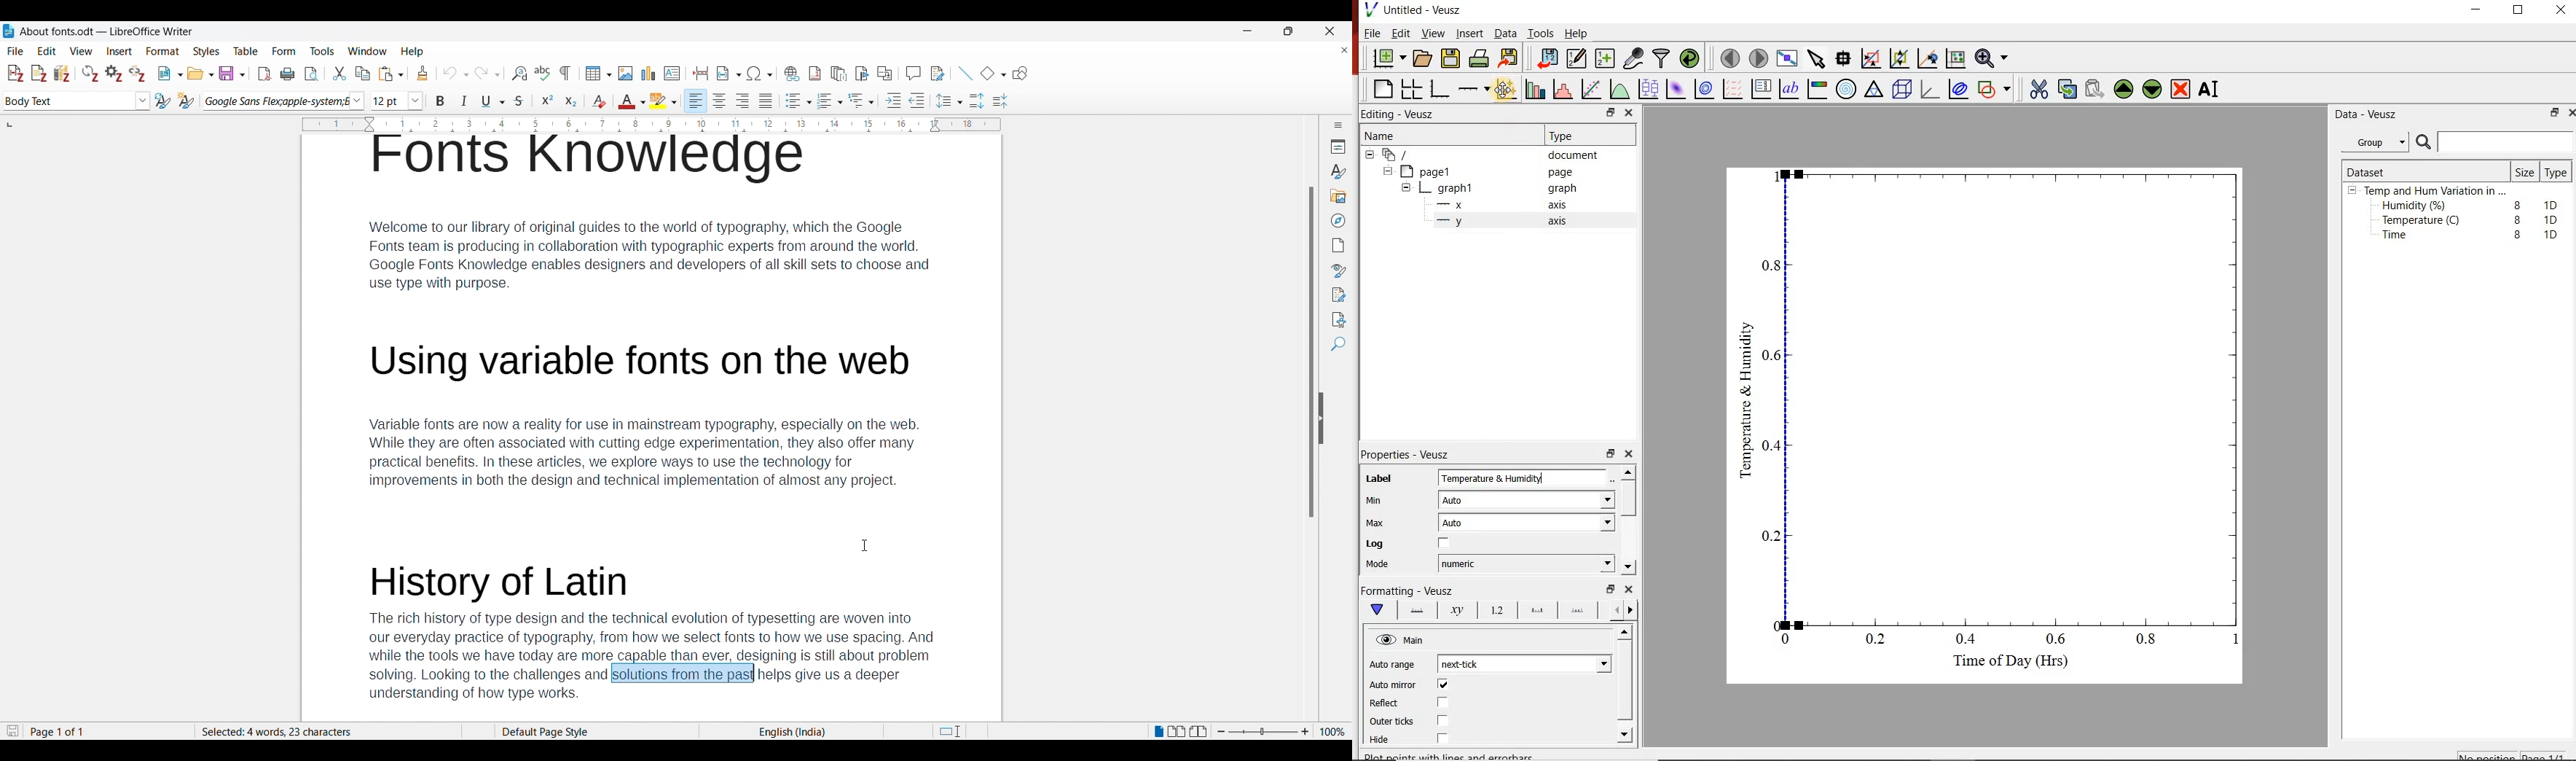 Image resolution: width=2576 pixels, height=784 pixels. What do you see at coordinates (1571, 136) in the screenshot?
I see `Type` at bounding box center [1571, 136].